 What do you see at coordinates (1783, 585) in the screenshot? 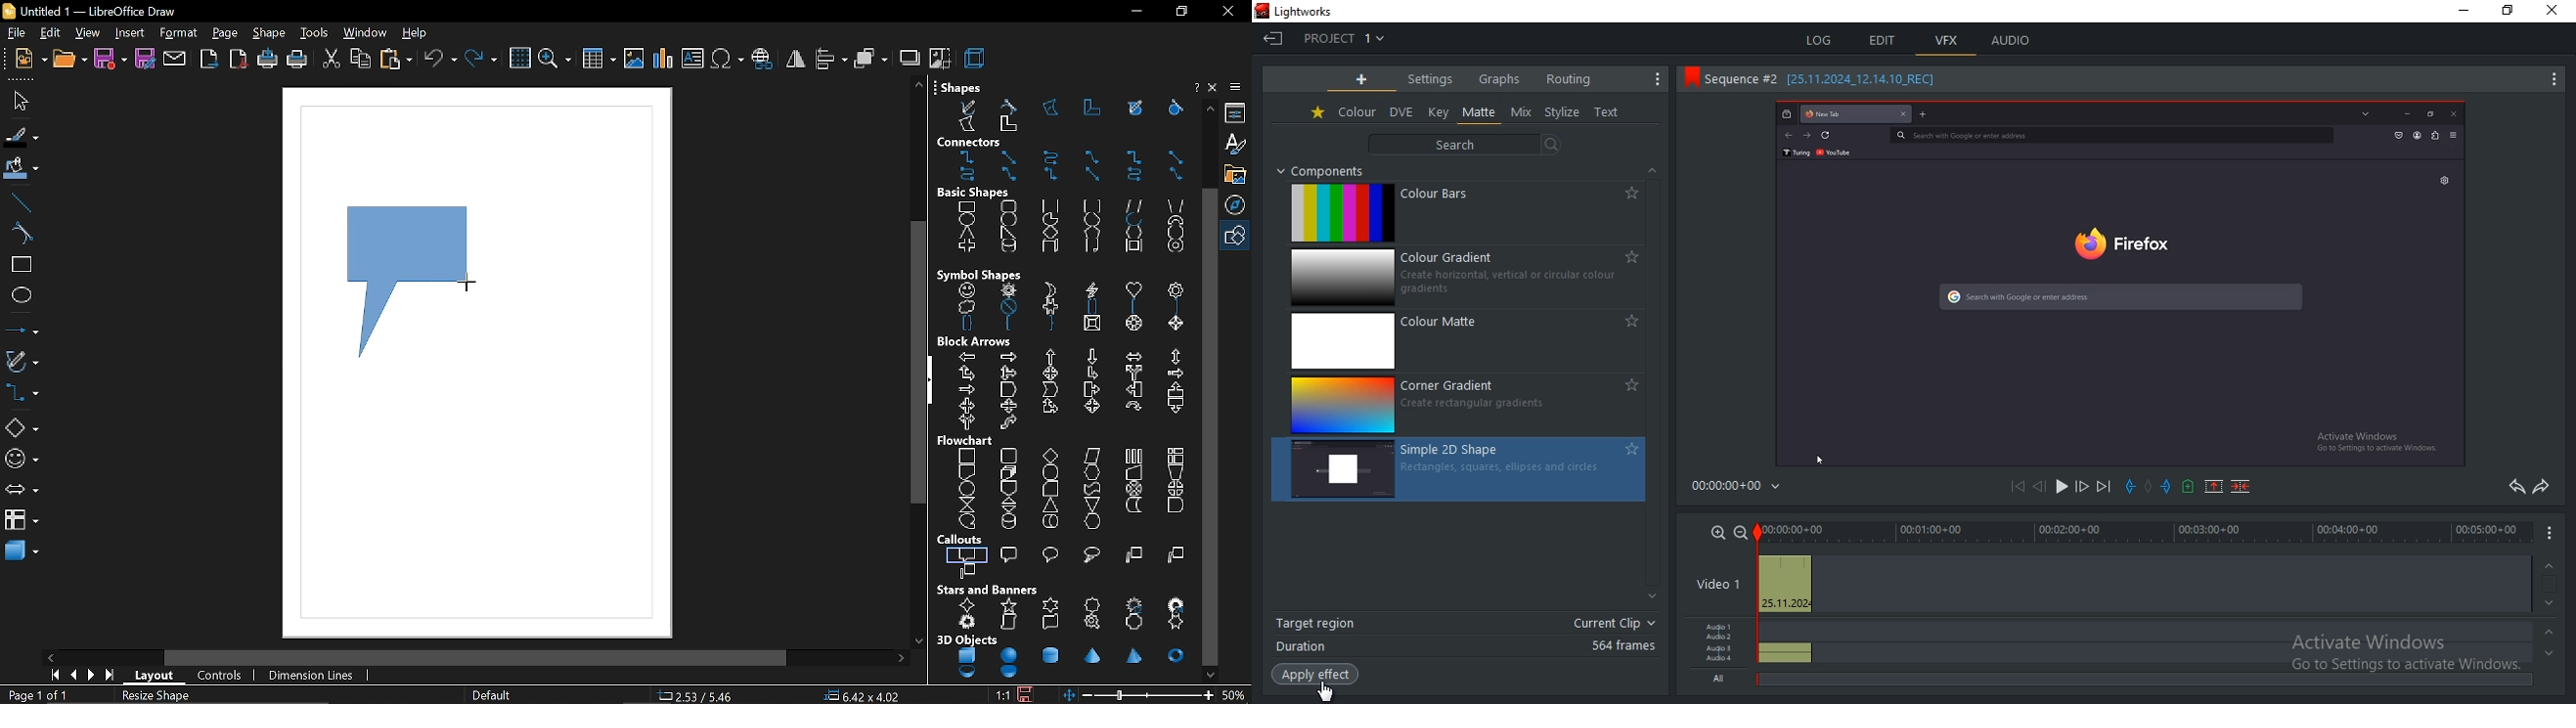
I see `video` at bounding box center [1783, 585].